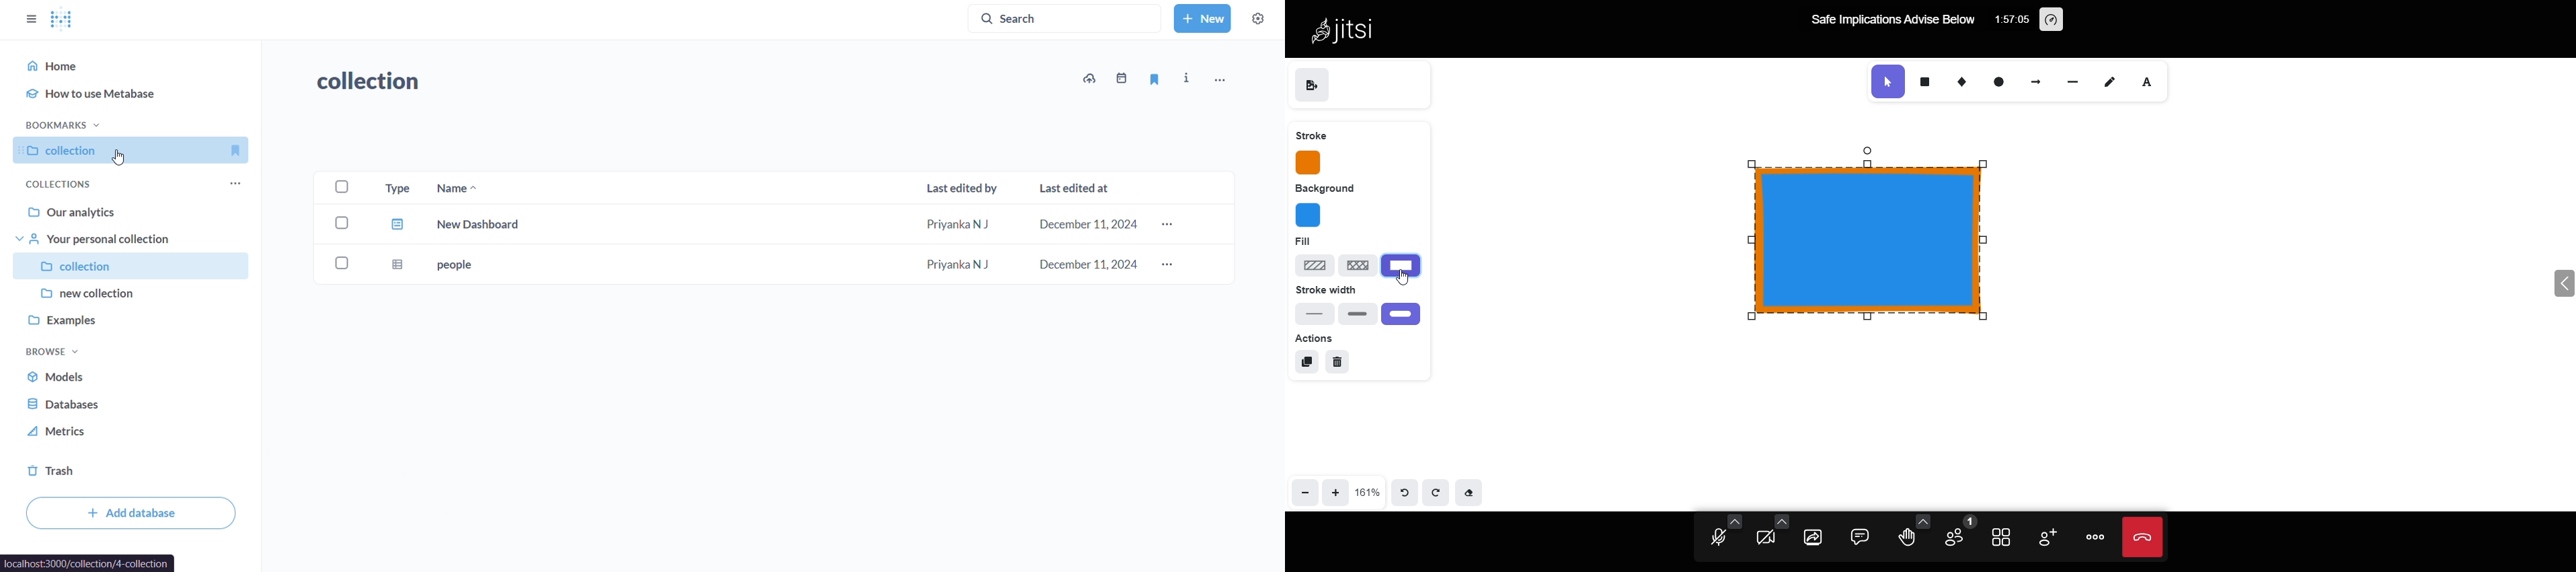 Image resolution: width=2576 pixels, height=588 pixels. What do you see at coordinates (335, 222) in the screenshot?
I see `select checkbox` at bounding box center [335, 222].